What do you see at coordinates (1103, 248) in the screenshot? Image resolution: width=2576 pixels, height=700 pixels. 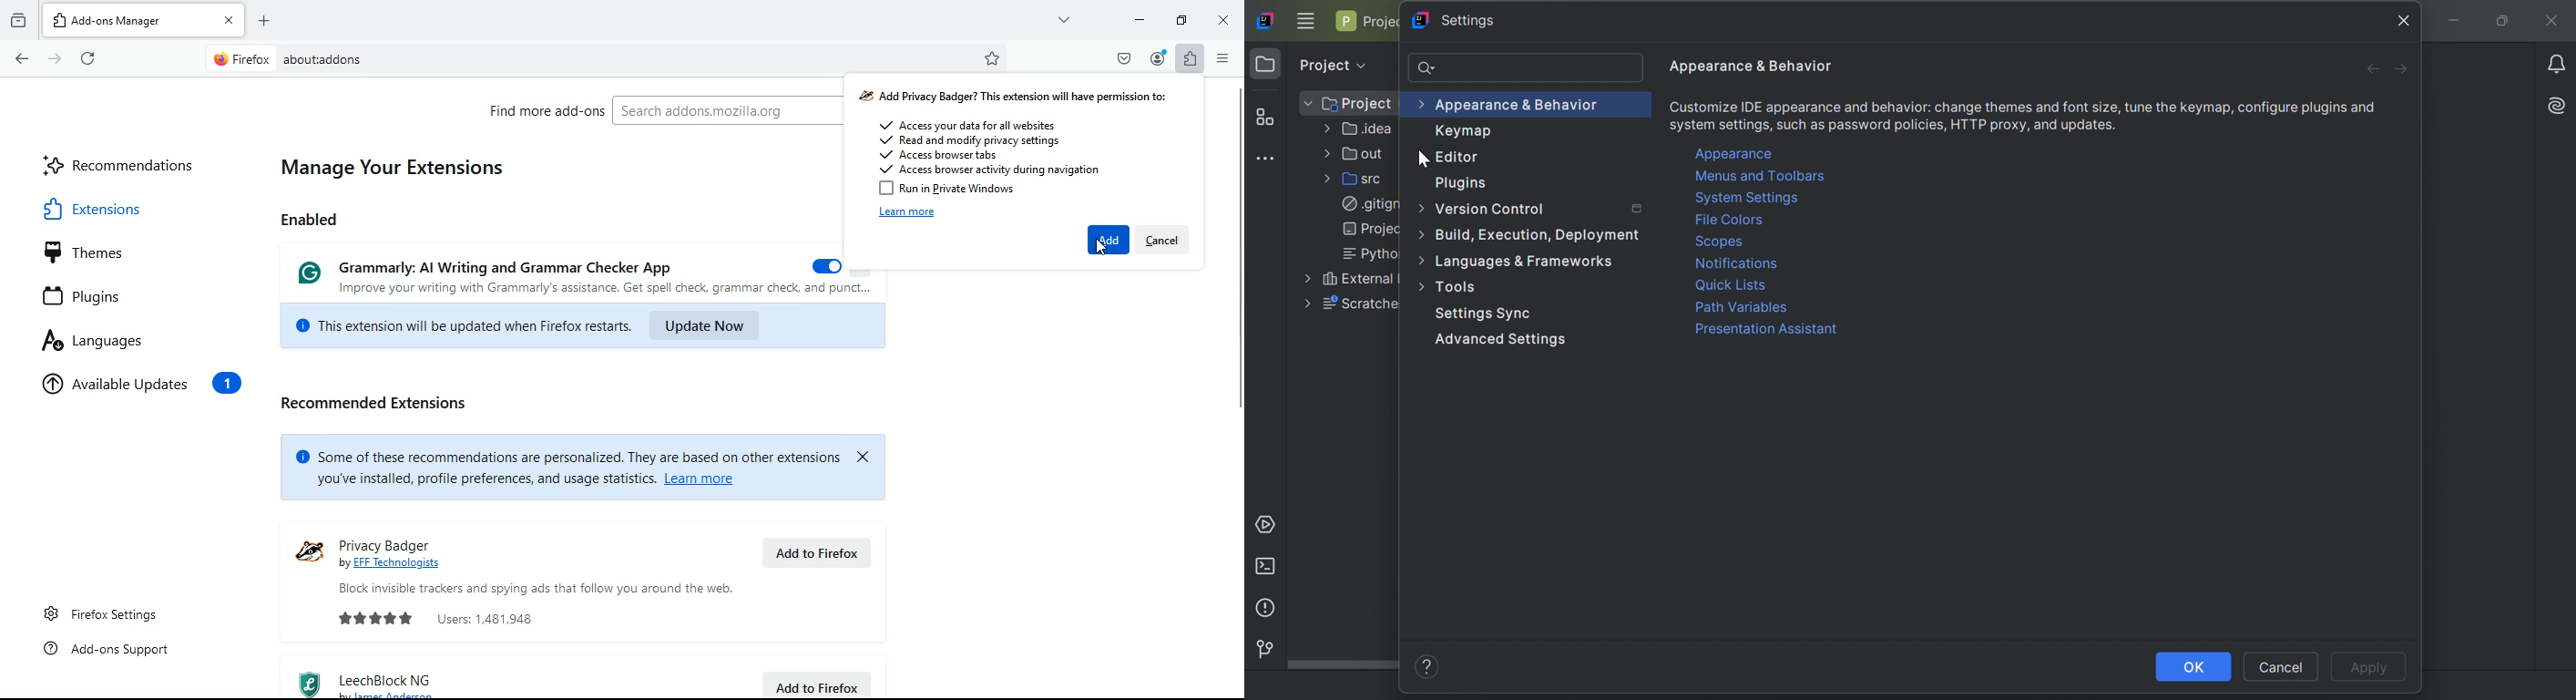 I see `Cursor` at bounding box center [1103, 248].